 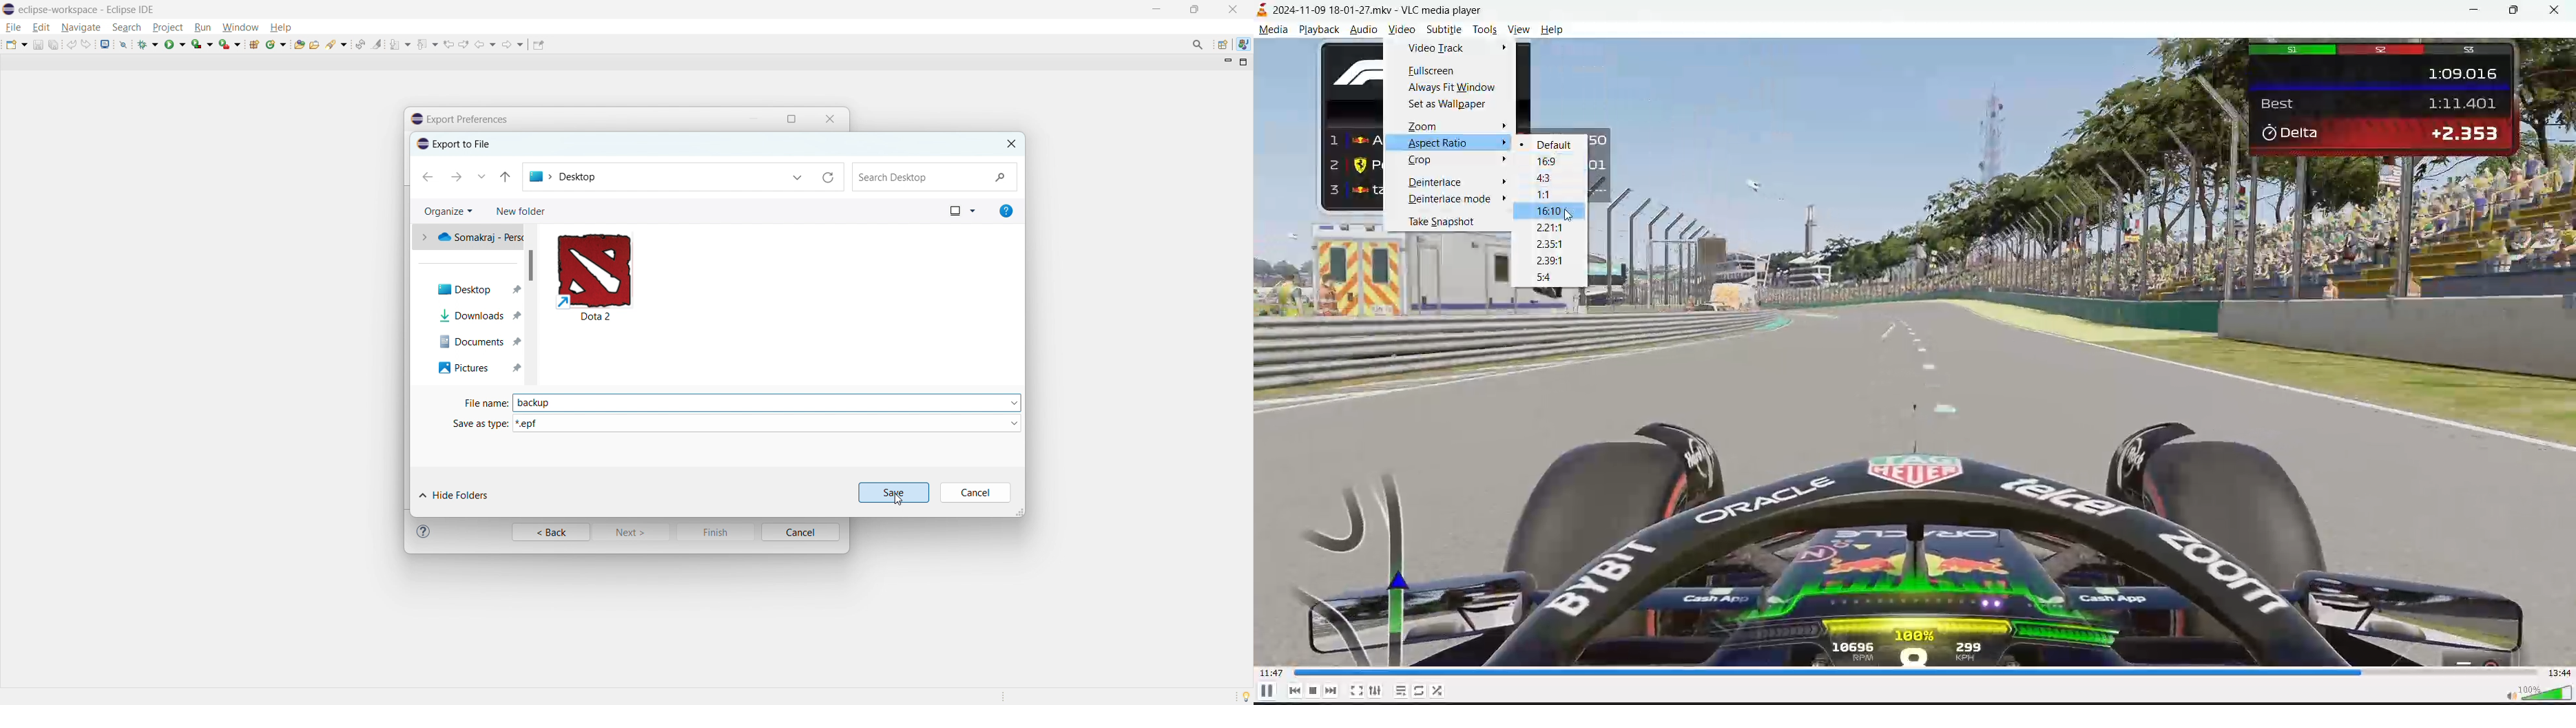 What do you see at coordinates (899, 500) in the screenshot?
I see `Cursor` at bounding box center [899, 500].